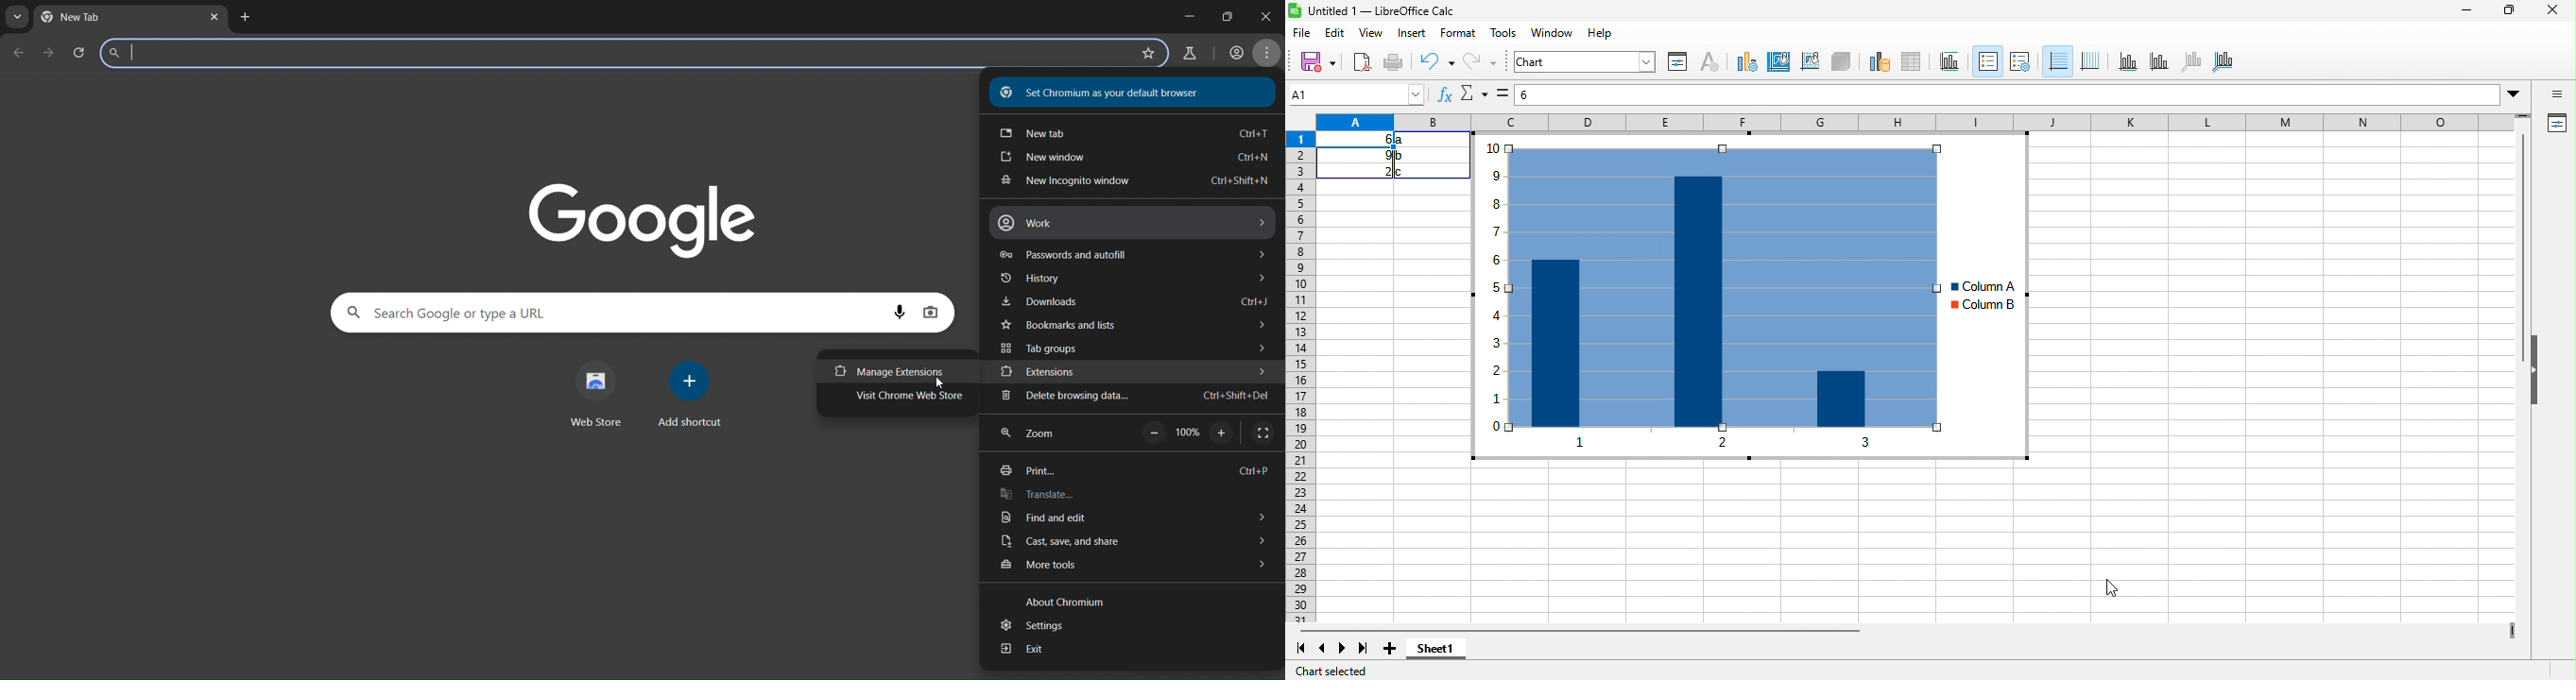 This screenshot has height=700, width=2576. What do you see at coordinates (1267, 52) in the screenshot?
I see `menu` at bounding box center [1267, 52].